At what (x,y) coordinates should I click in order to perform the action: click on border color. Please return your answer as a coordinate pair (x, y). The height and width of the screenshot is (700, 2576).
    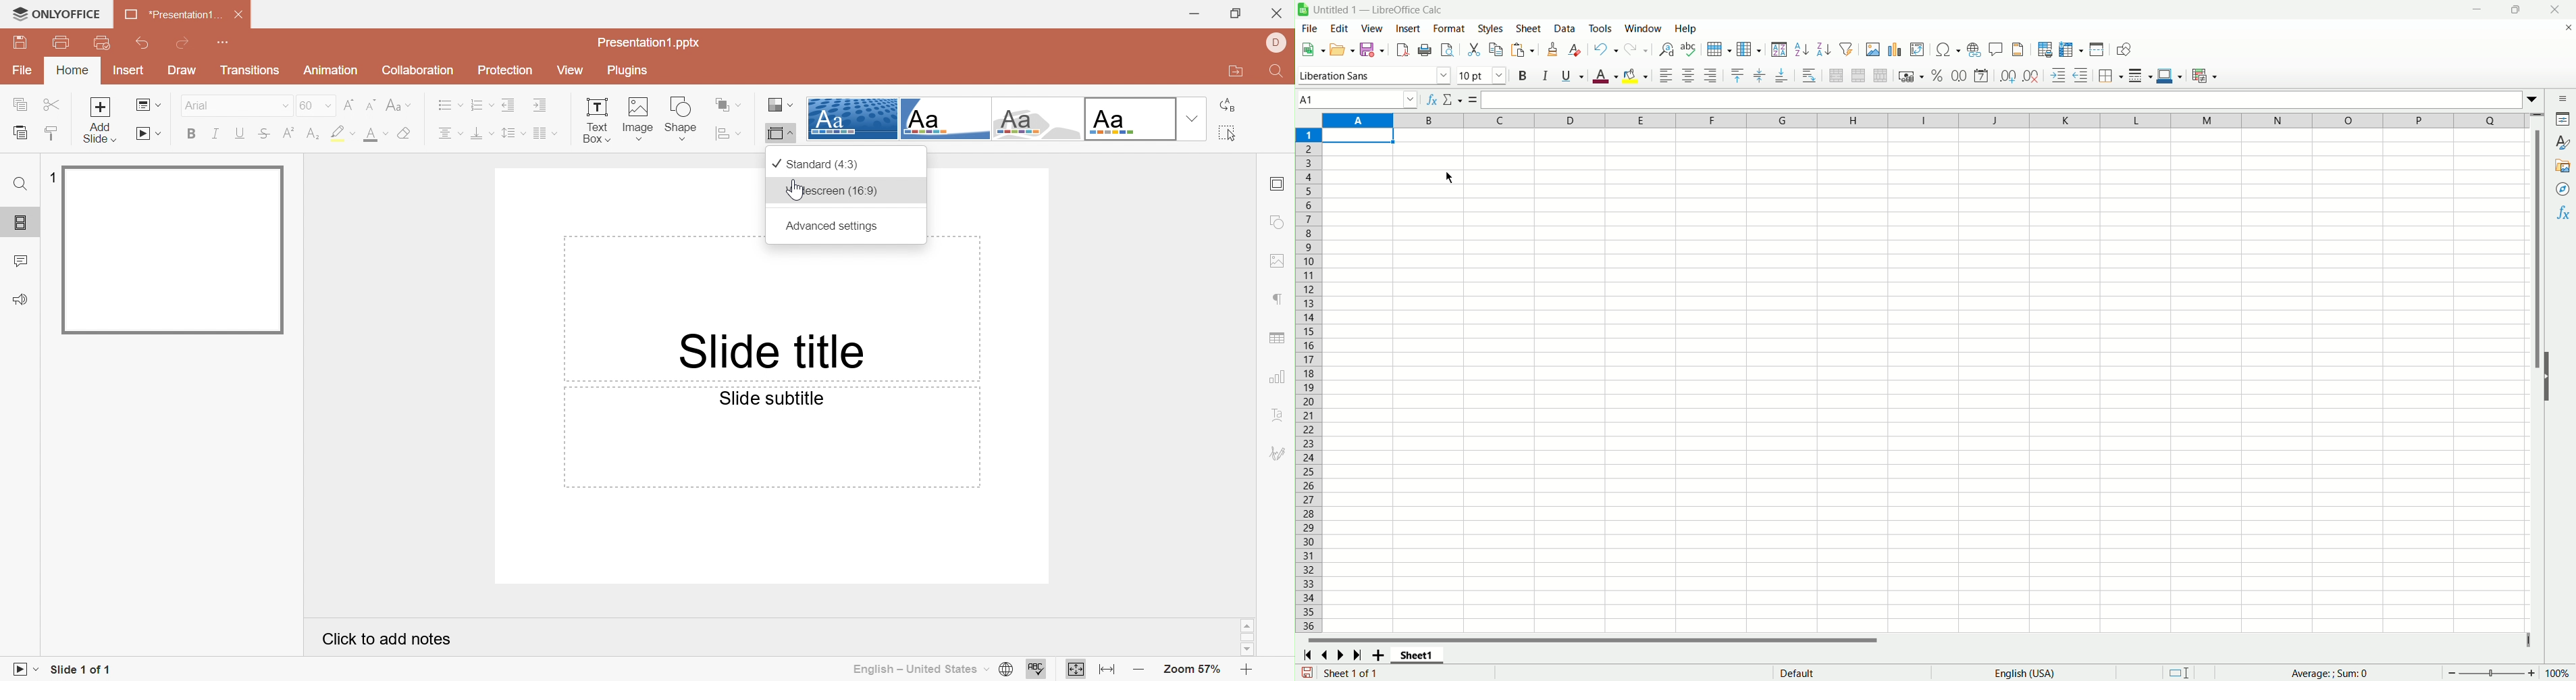
    Looking at the image, I should click on (2169, 77).